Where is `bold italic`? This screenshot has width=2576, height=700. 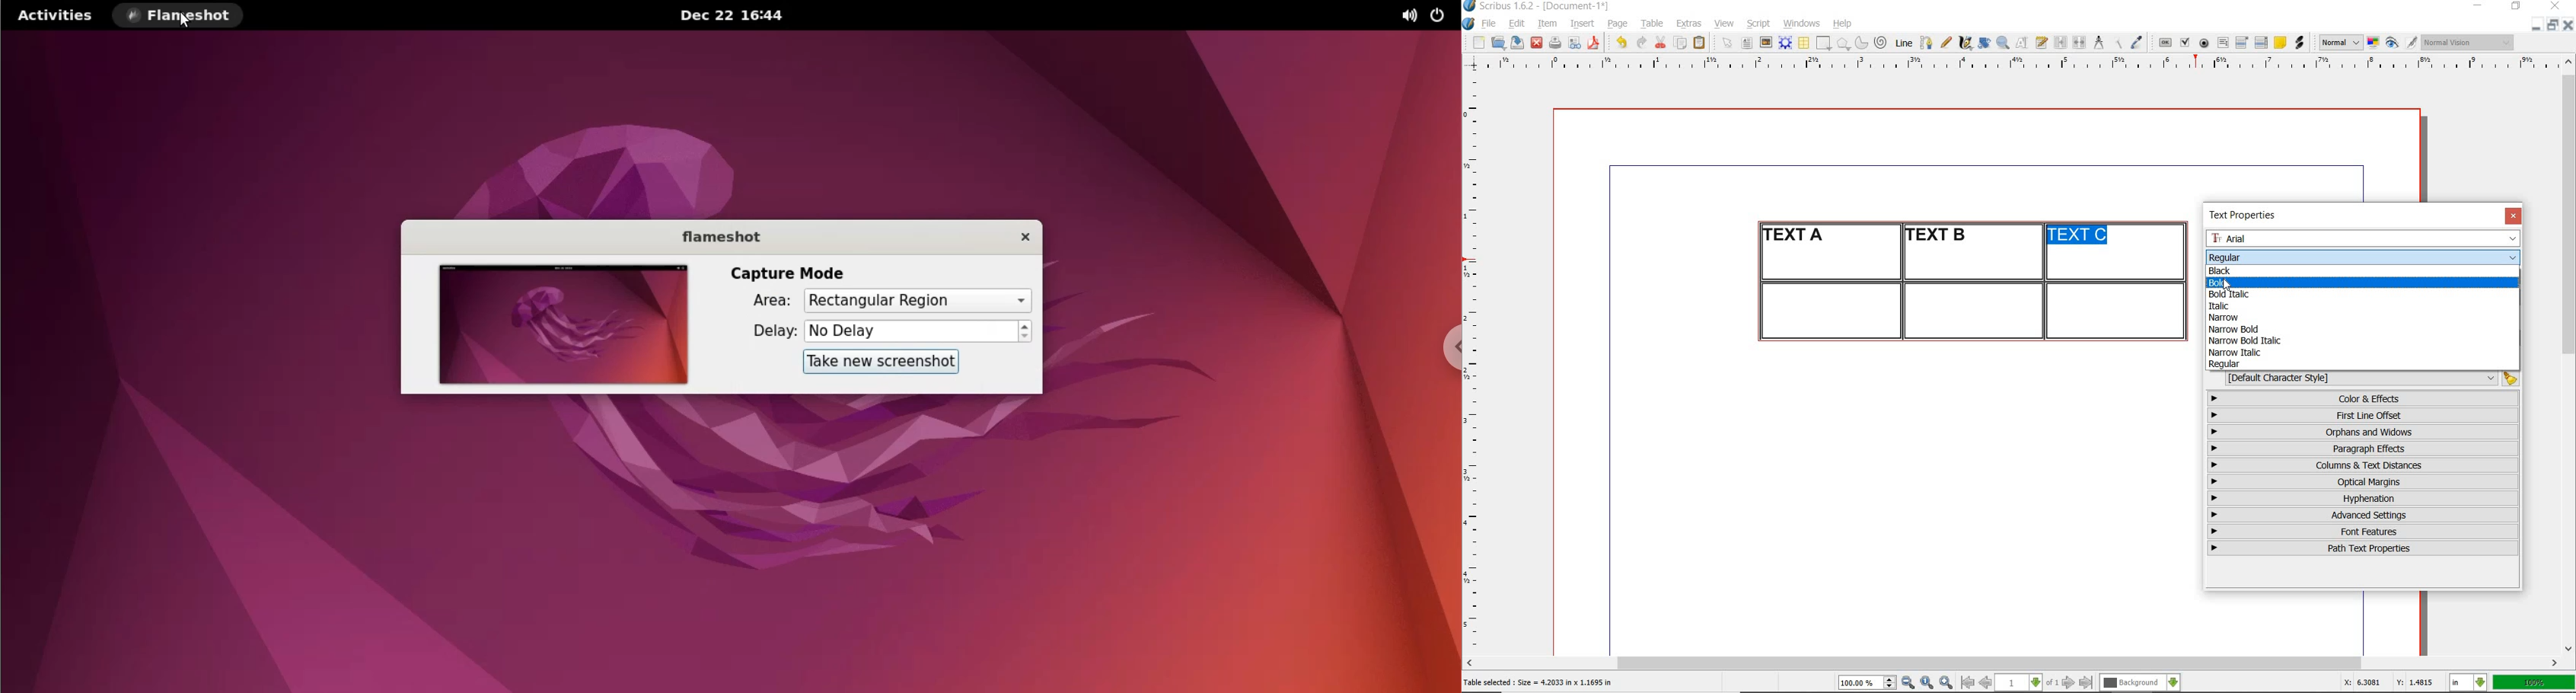
bold italic is located at coordinates (2235, 294).